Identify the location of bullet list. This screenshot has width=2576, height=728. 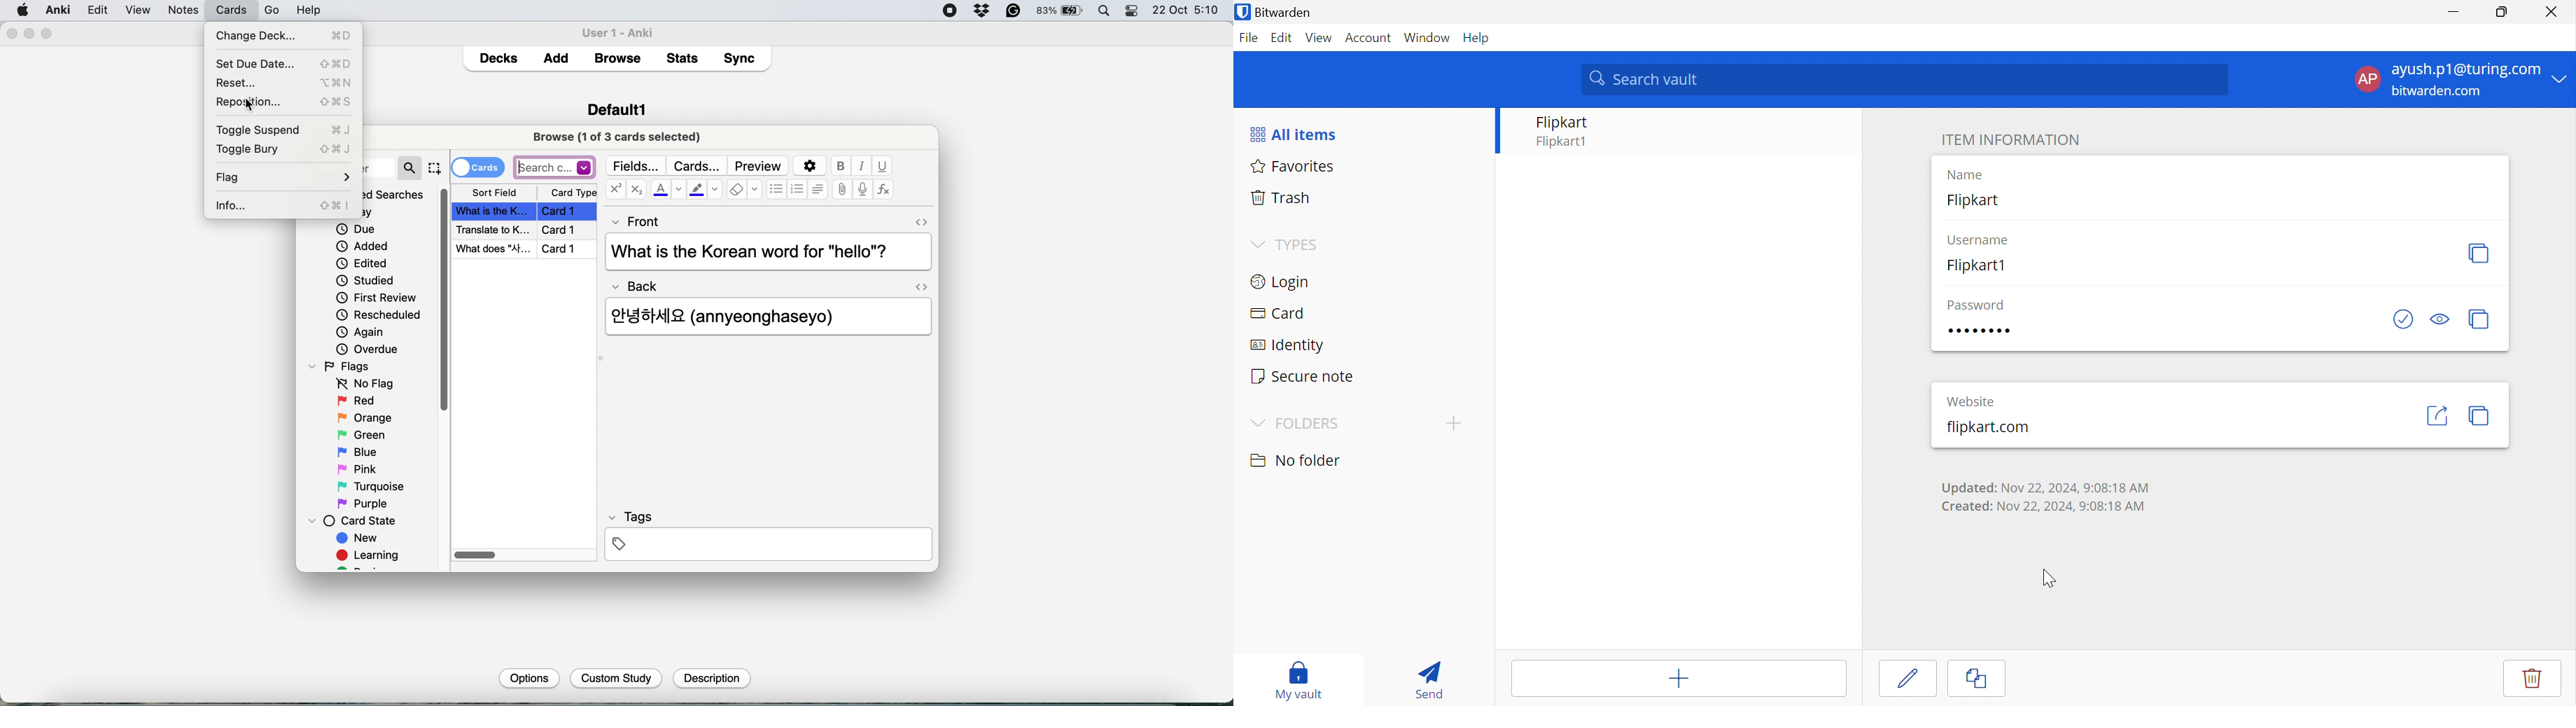
(777, 190).